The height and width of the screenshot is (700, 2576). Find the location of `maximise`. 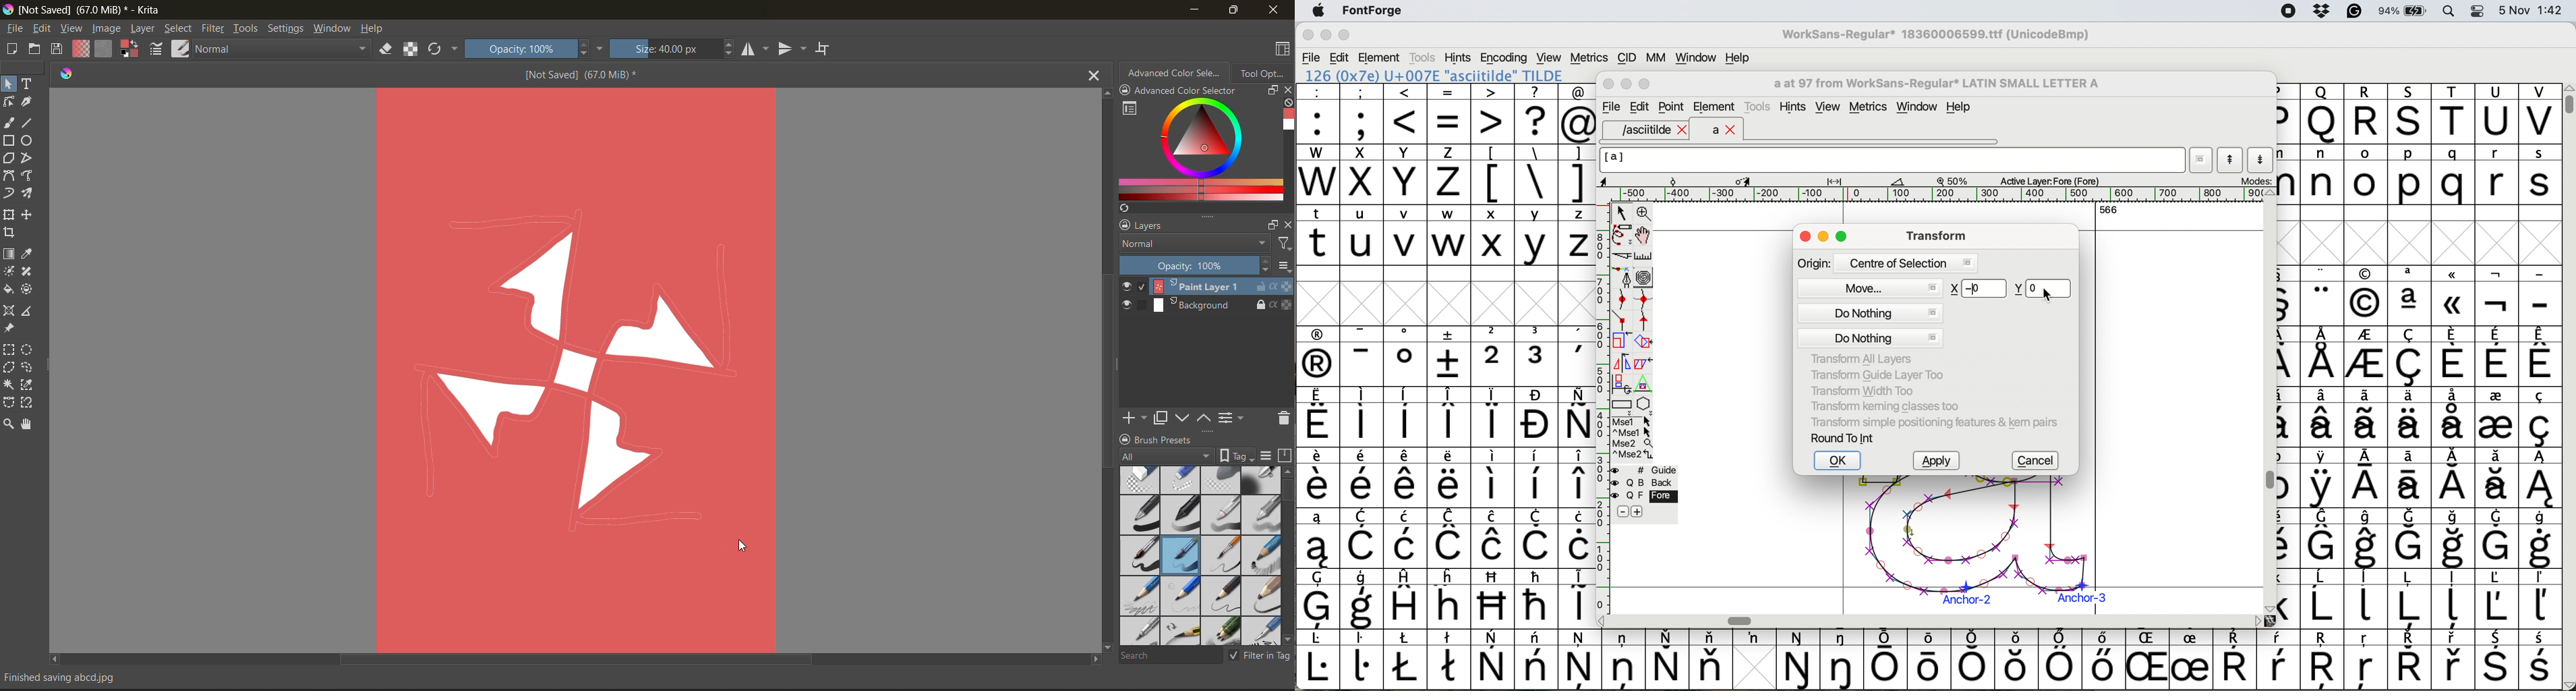

maximise is located at coordinates (1345, 37).